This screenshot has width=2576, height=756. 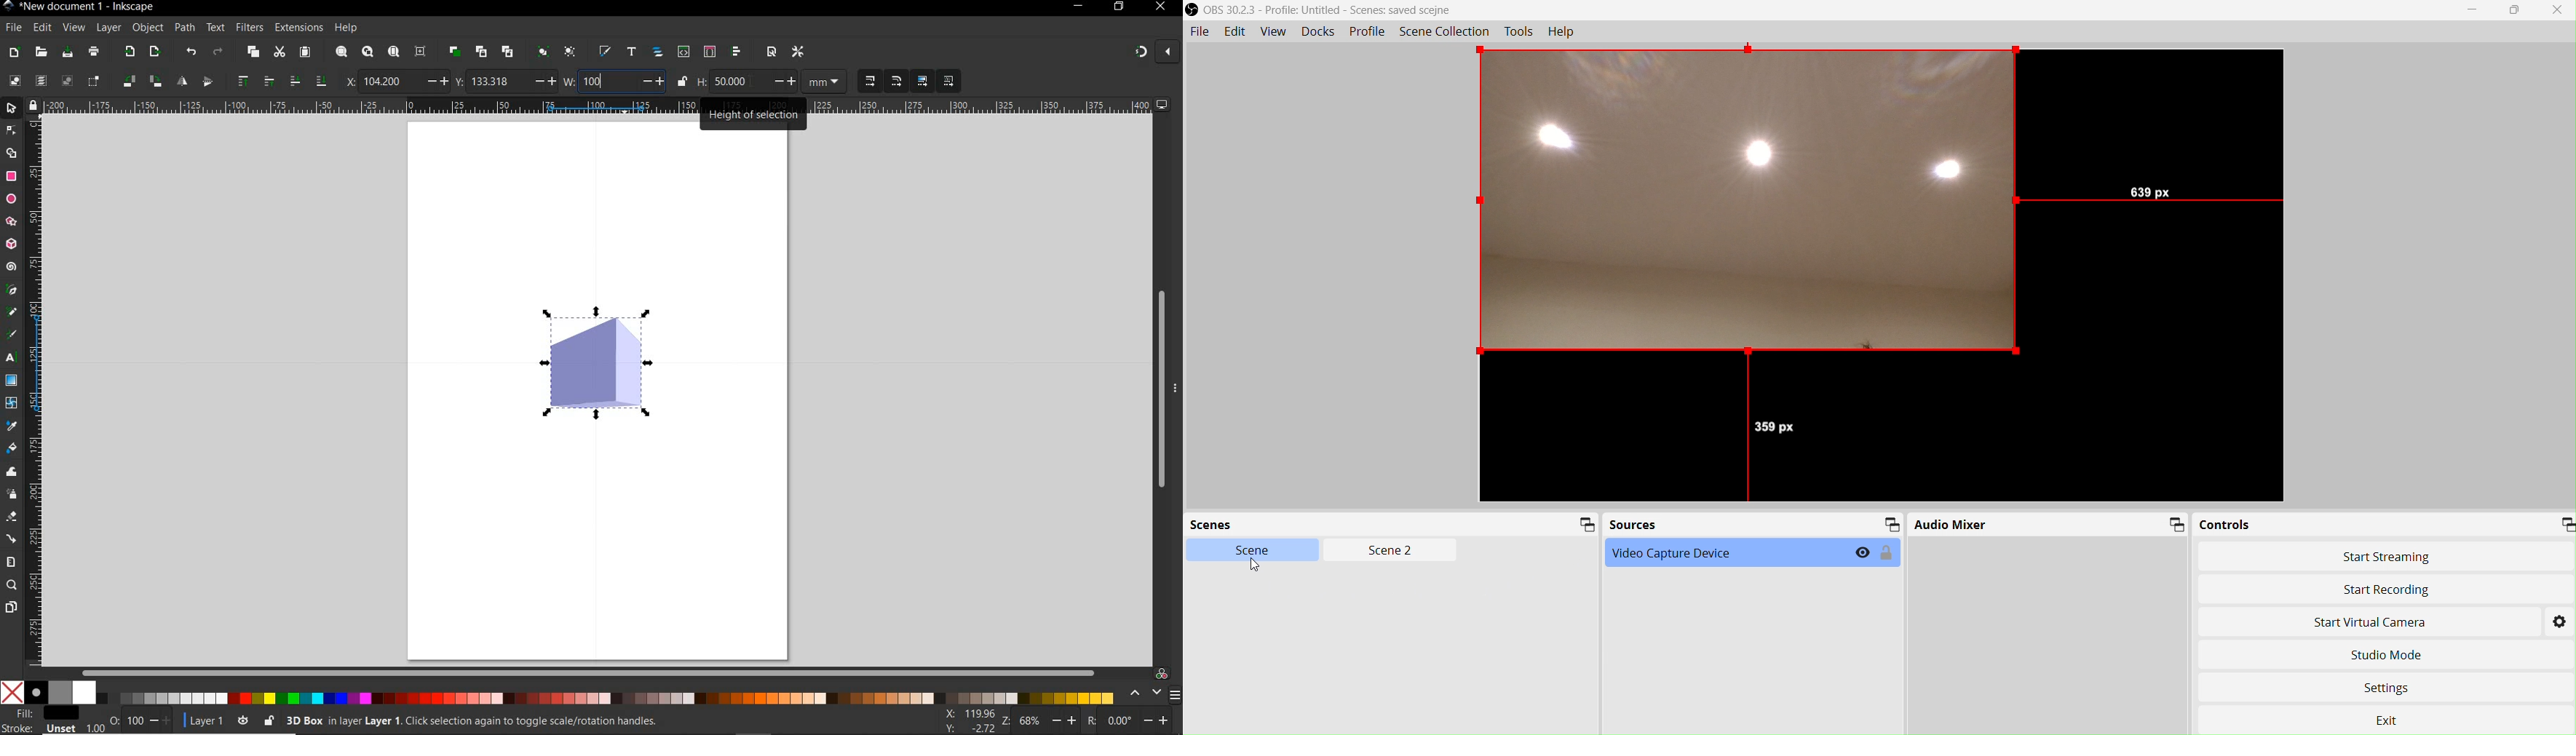 I want to click on File, so click(x=1200, y=32).